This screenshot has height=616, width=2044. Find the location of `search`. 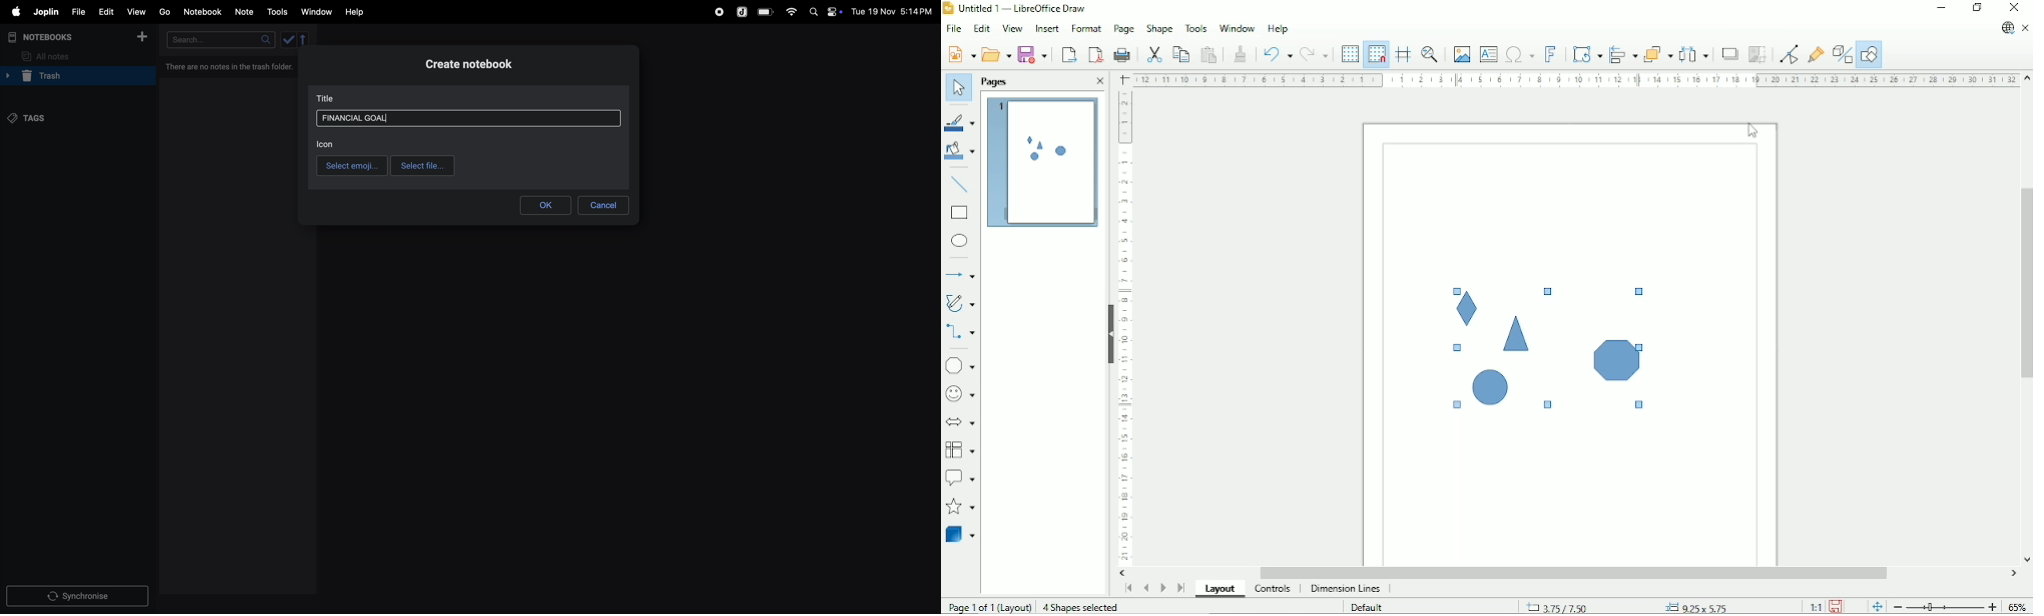

search is located at coordinates (222, 39).